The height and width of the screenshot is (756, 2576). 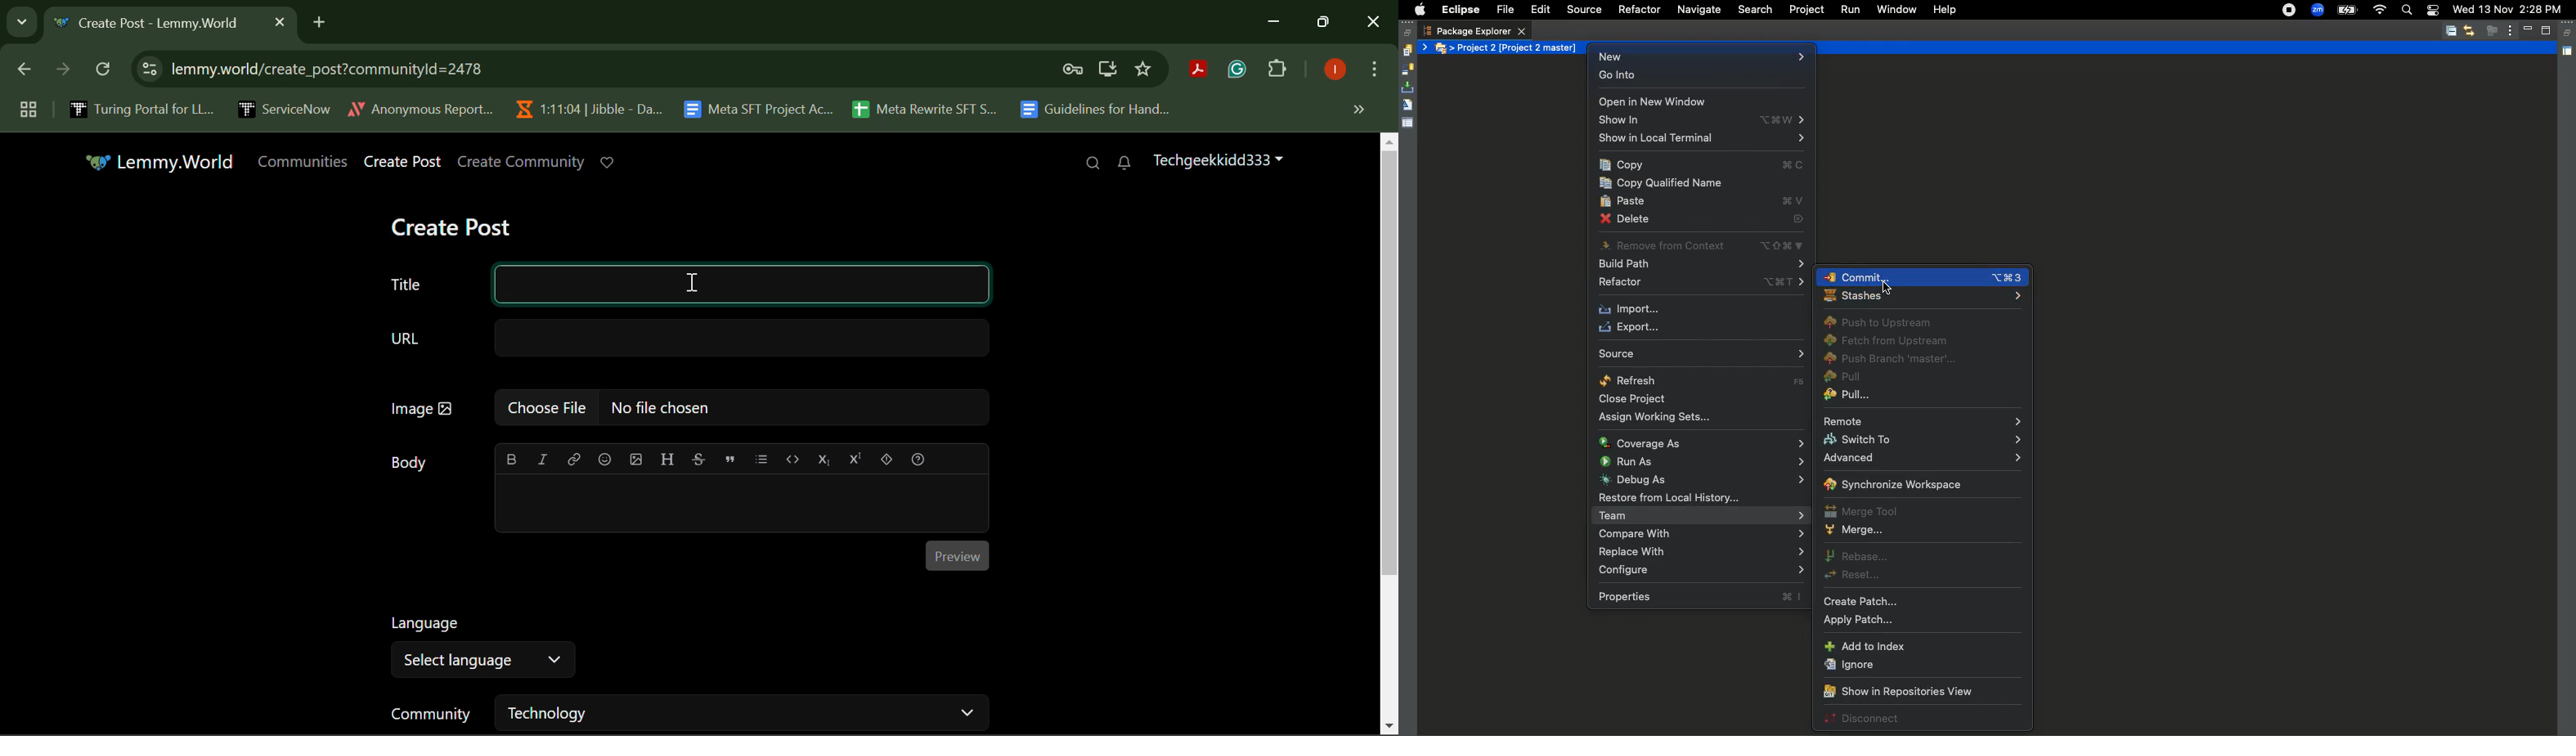 I want to click on Body, so click(x=410, y=463).